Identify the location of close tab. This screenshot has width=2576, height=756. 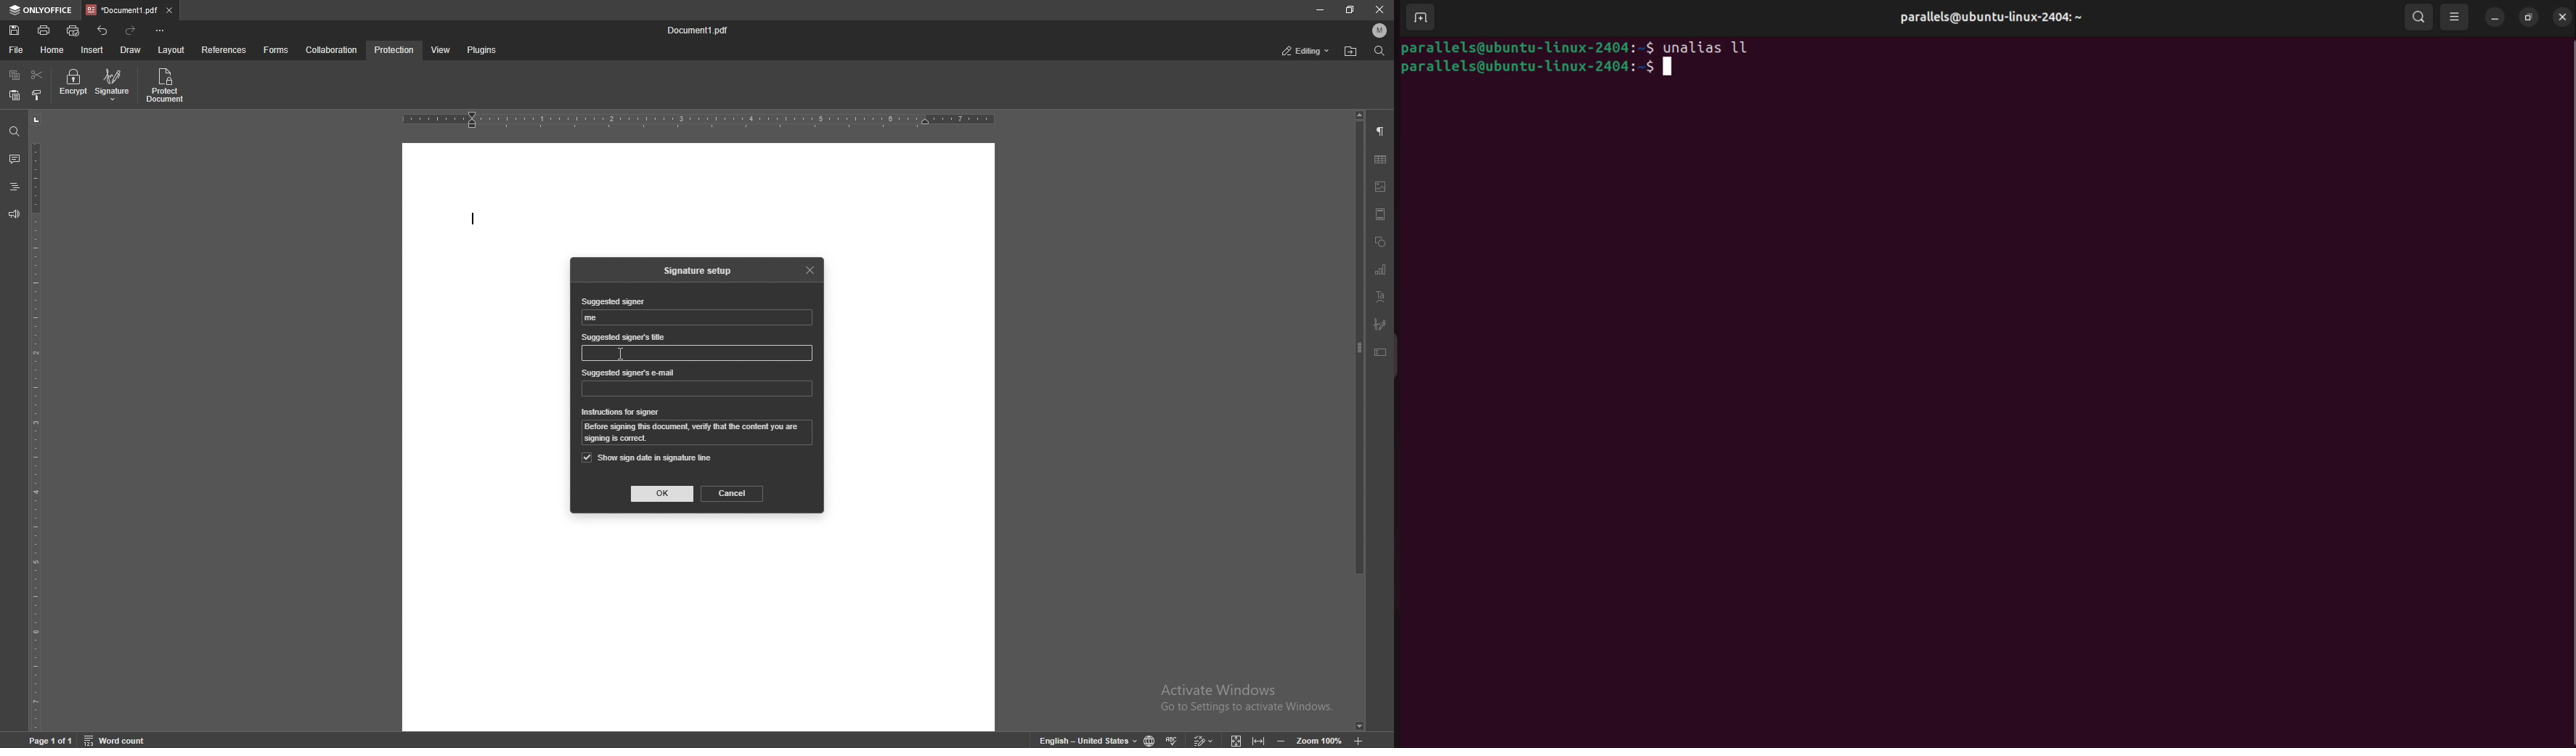
(170, 9).